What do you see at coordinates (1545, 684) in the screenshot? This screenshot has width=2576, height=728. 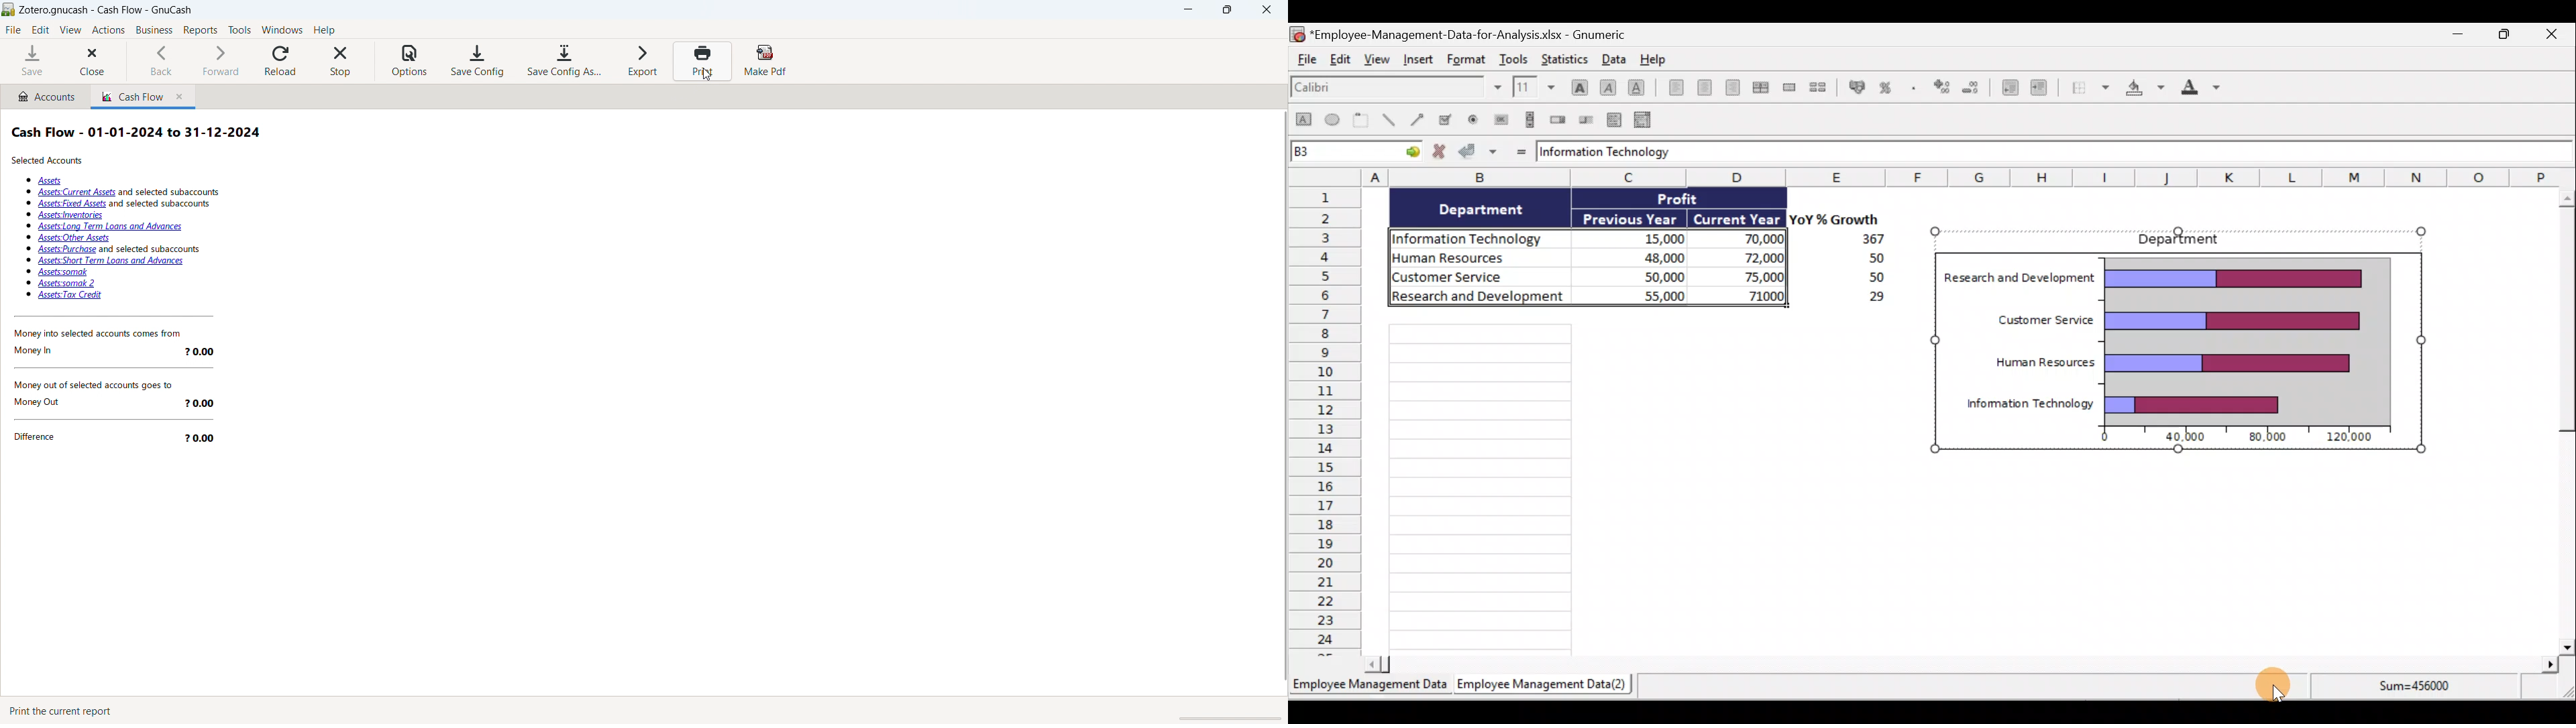 I see `Sheet 2` at bounding box center [1545, 684].